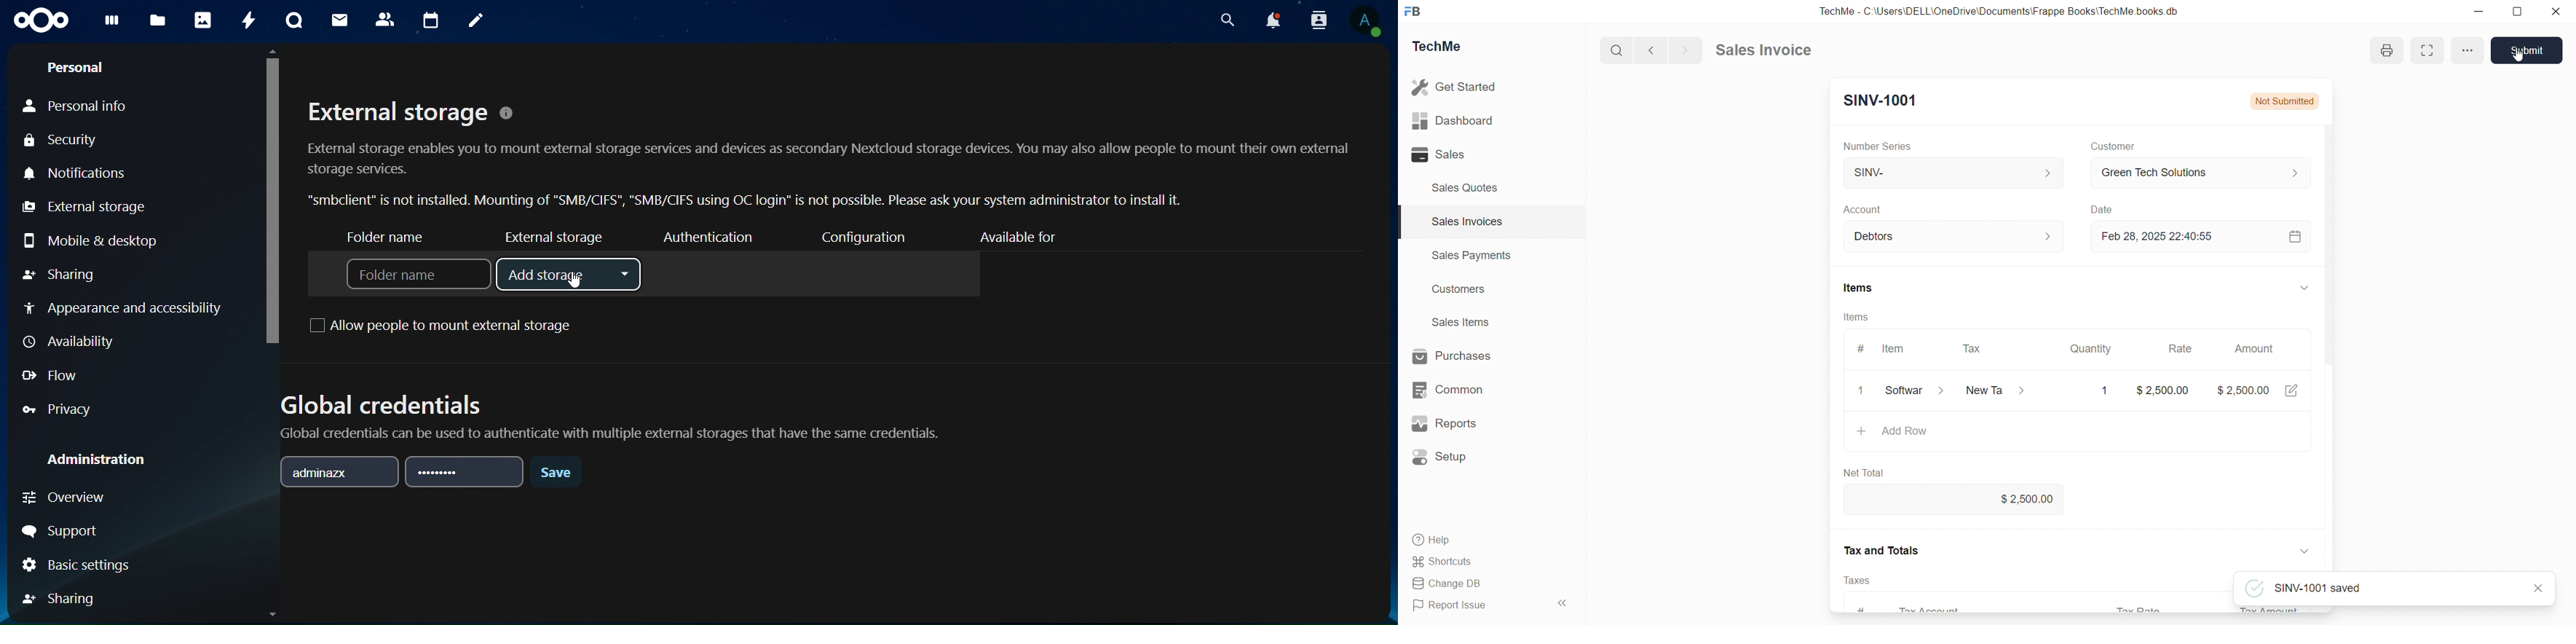 This screenshot has height=644, width=2576. What do you see at coordinates (1972, 349) in the screenshot?
I see `Tax` at bounding box center [1972, 349].